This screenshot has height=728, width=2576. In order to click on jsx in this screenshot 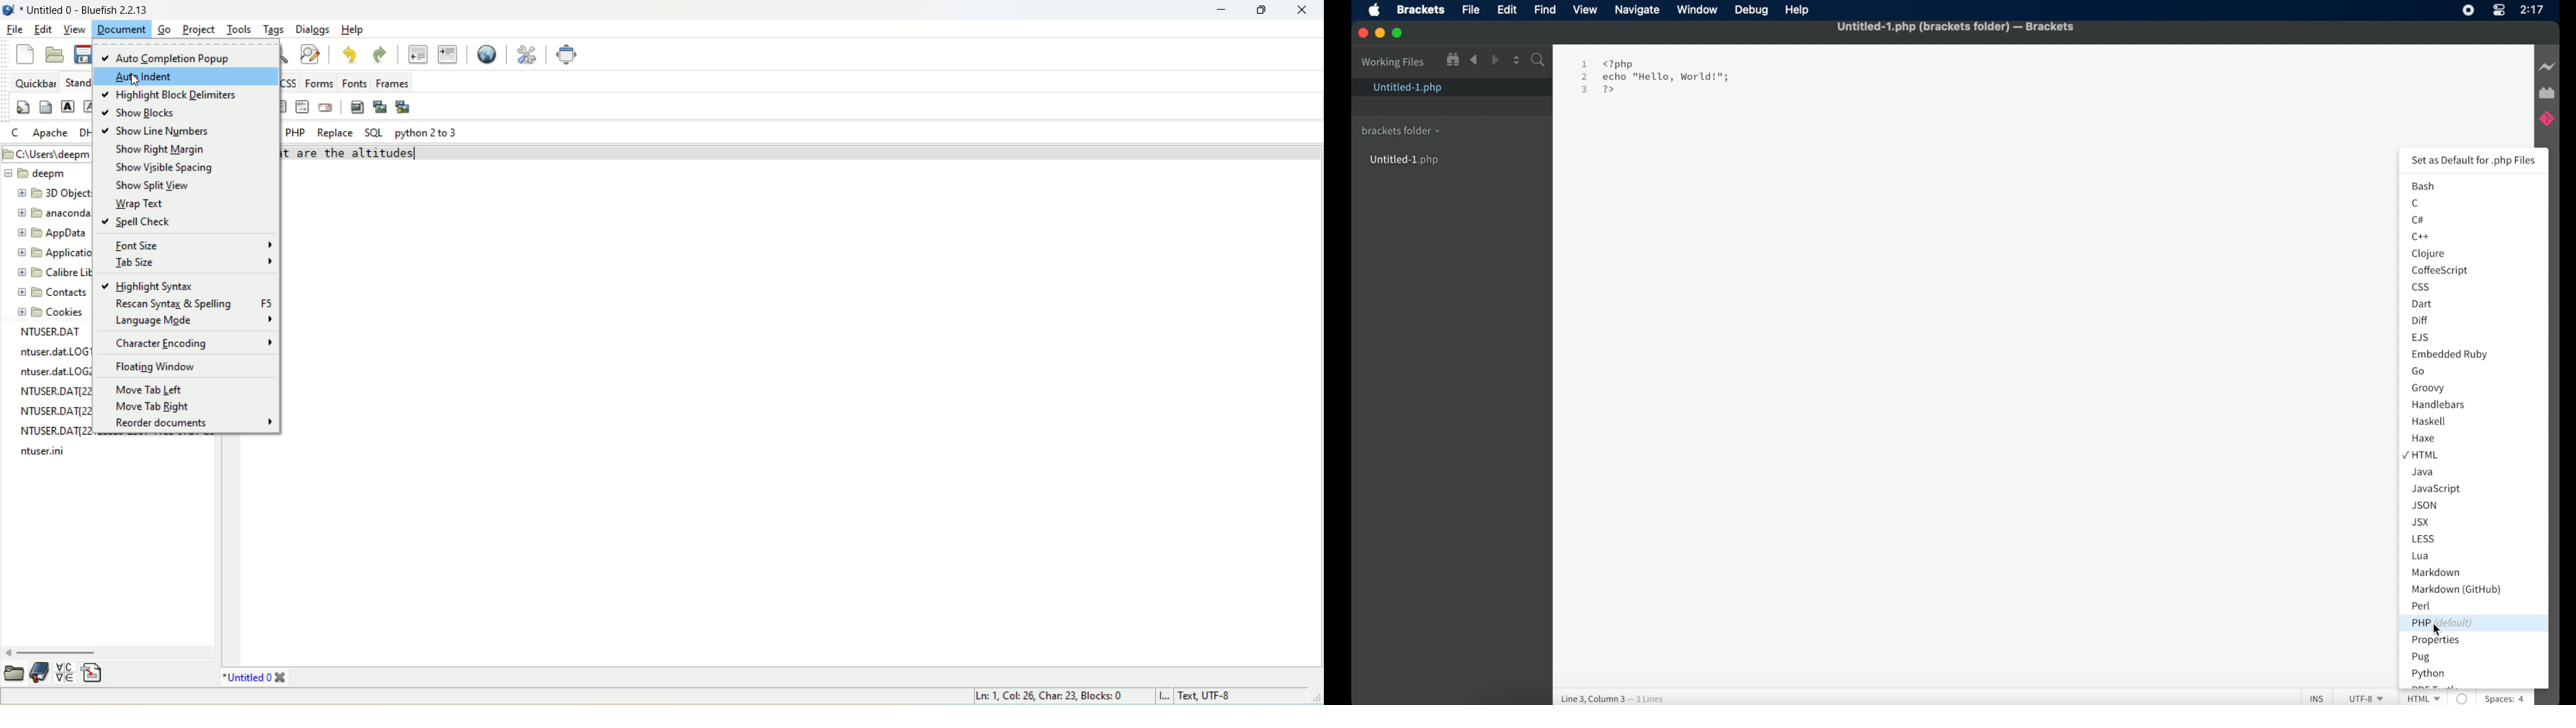, I will do `click(2421, 522)`.